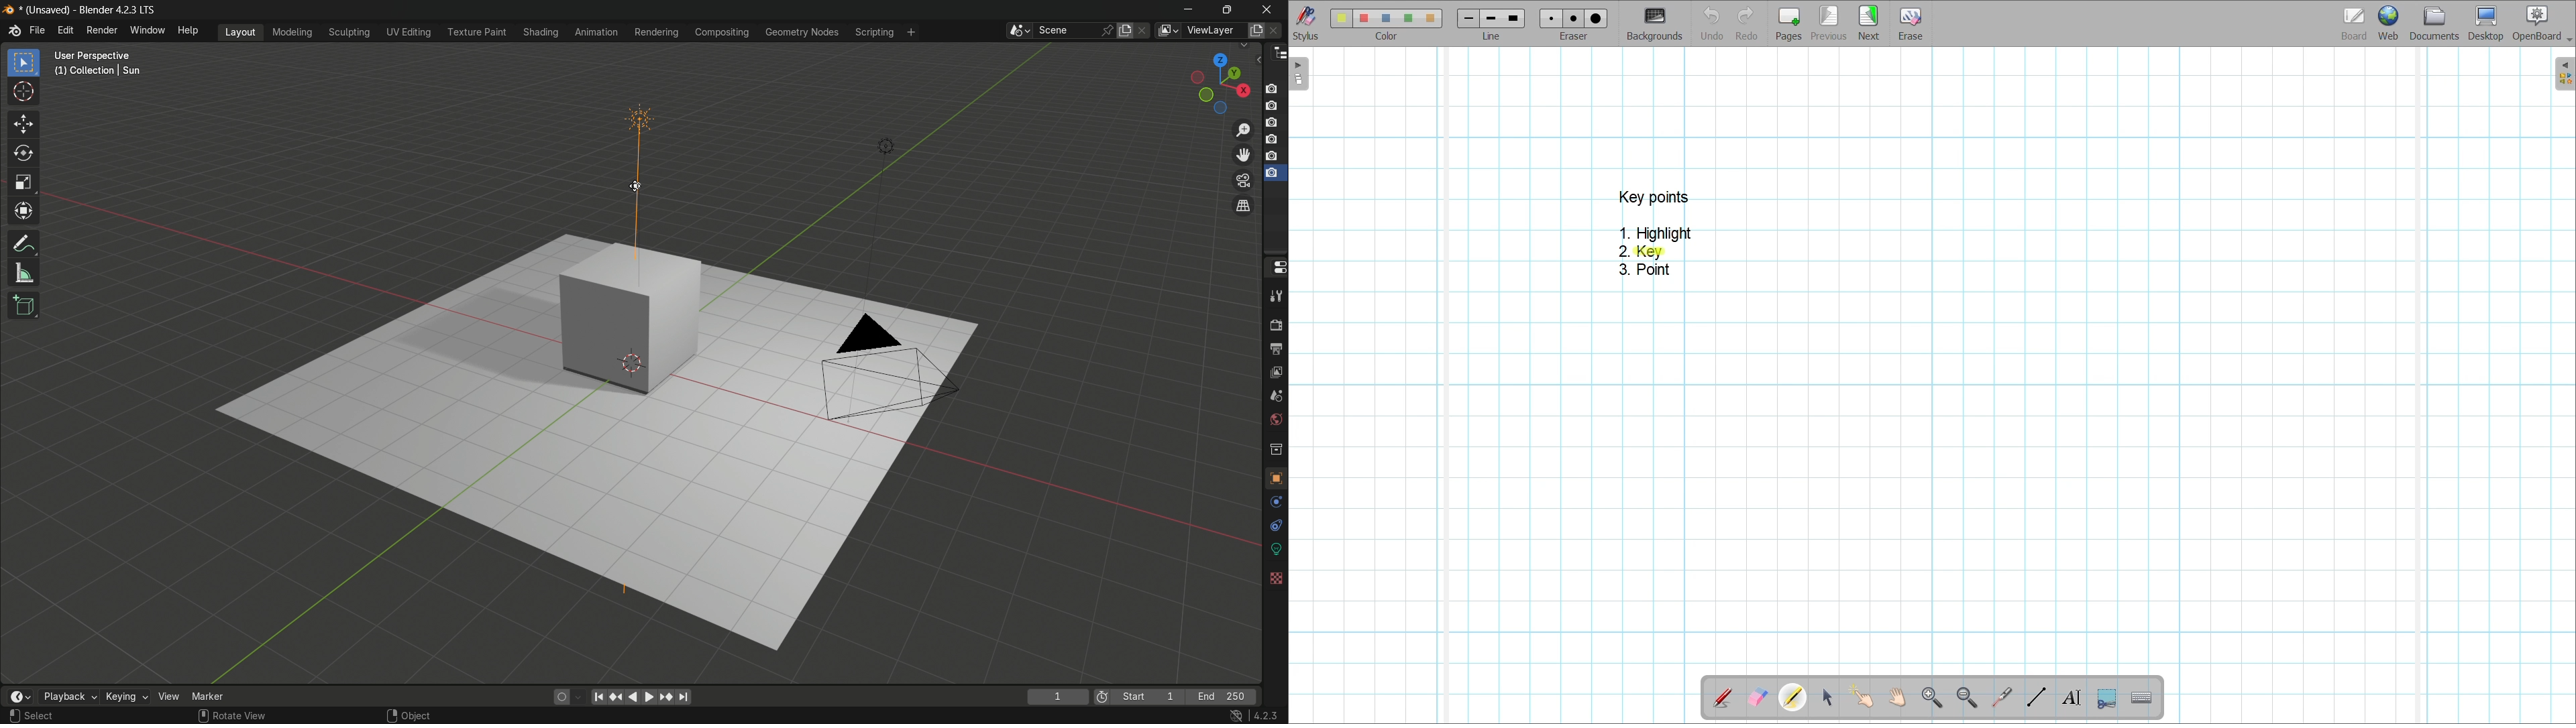 The height and width of the screenshot is (728, 2576). What do you see at coordinates (1827, 698) in the screenshot?
I see `Select and modify objects highlighted` at bounding box center [1827, 698].